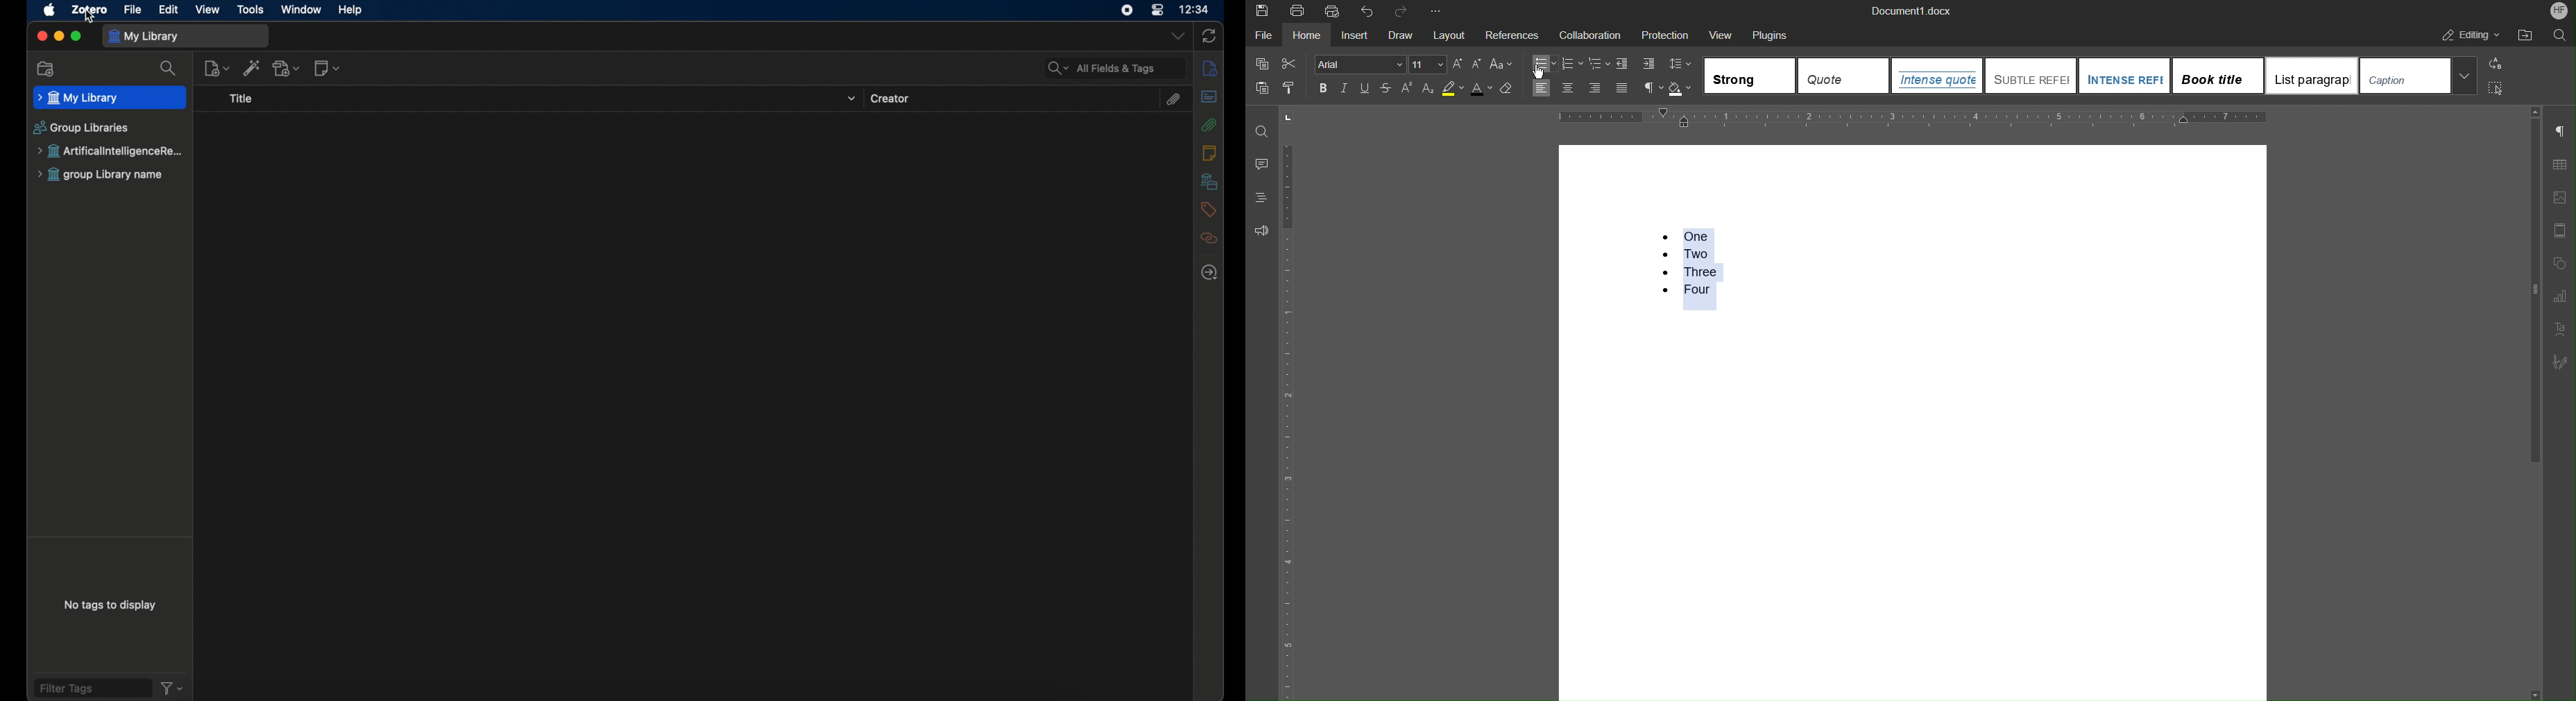 The height and width of the screenshot is (728, 2576). What do you see at coordinates (1840, 75) in the screenshot?
I see `Quote` at bounding box center [1840, 75].